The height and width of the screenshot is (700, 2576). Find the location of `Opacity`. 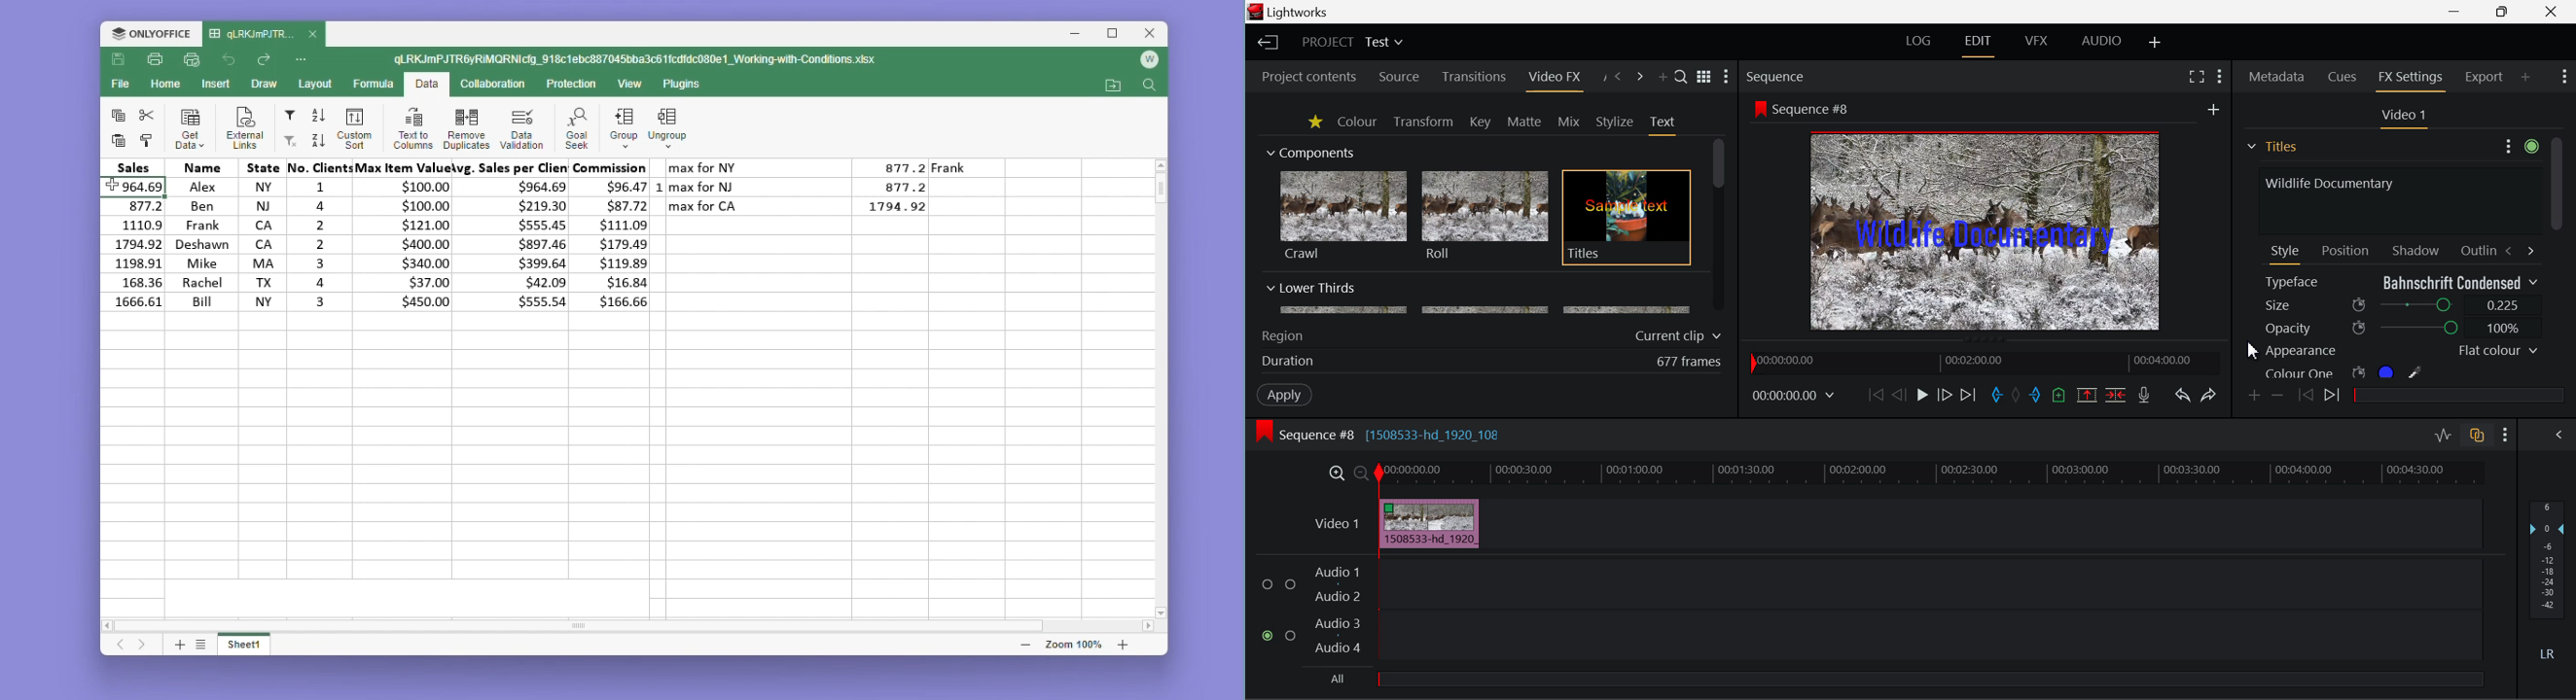

Opacity is located at coordinates (2402, 328).